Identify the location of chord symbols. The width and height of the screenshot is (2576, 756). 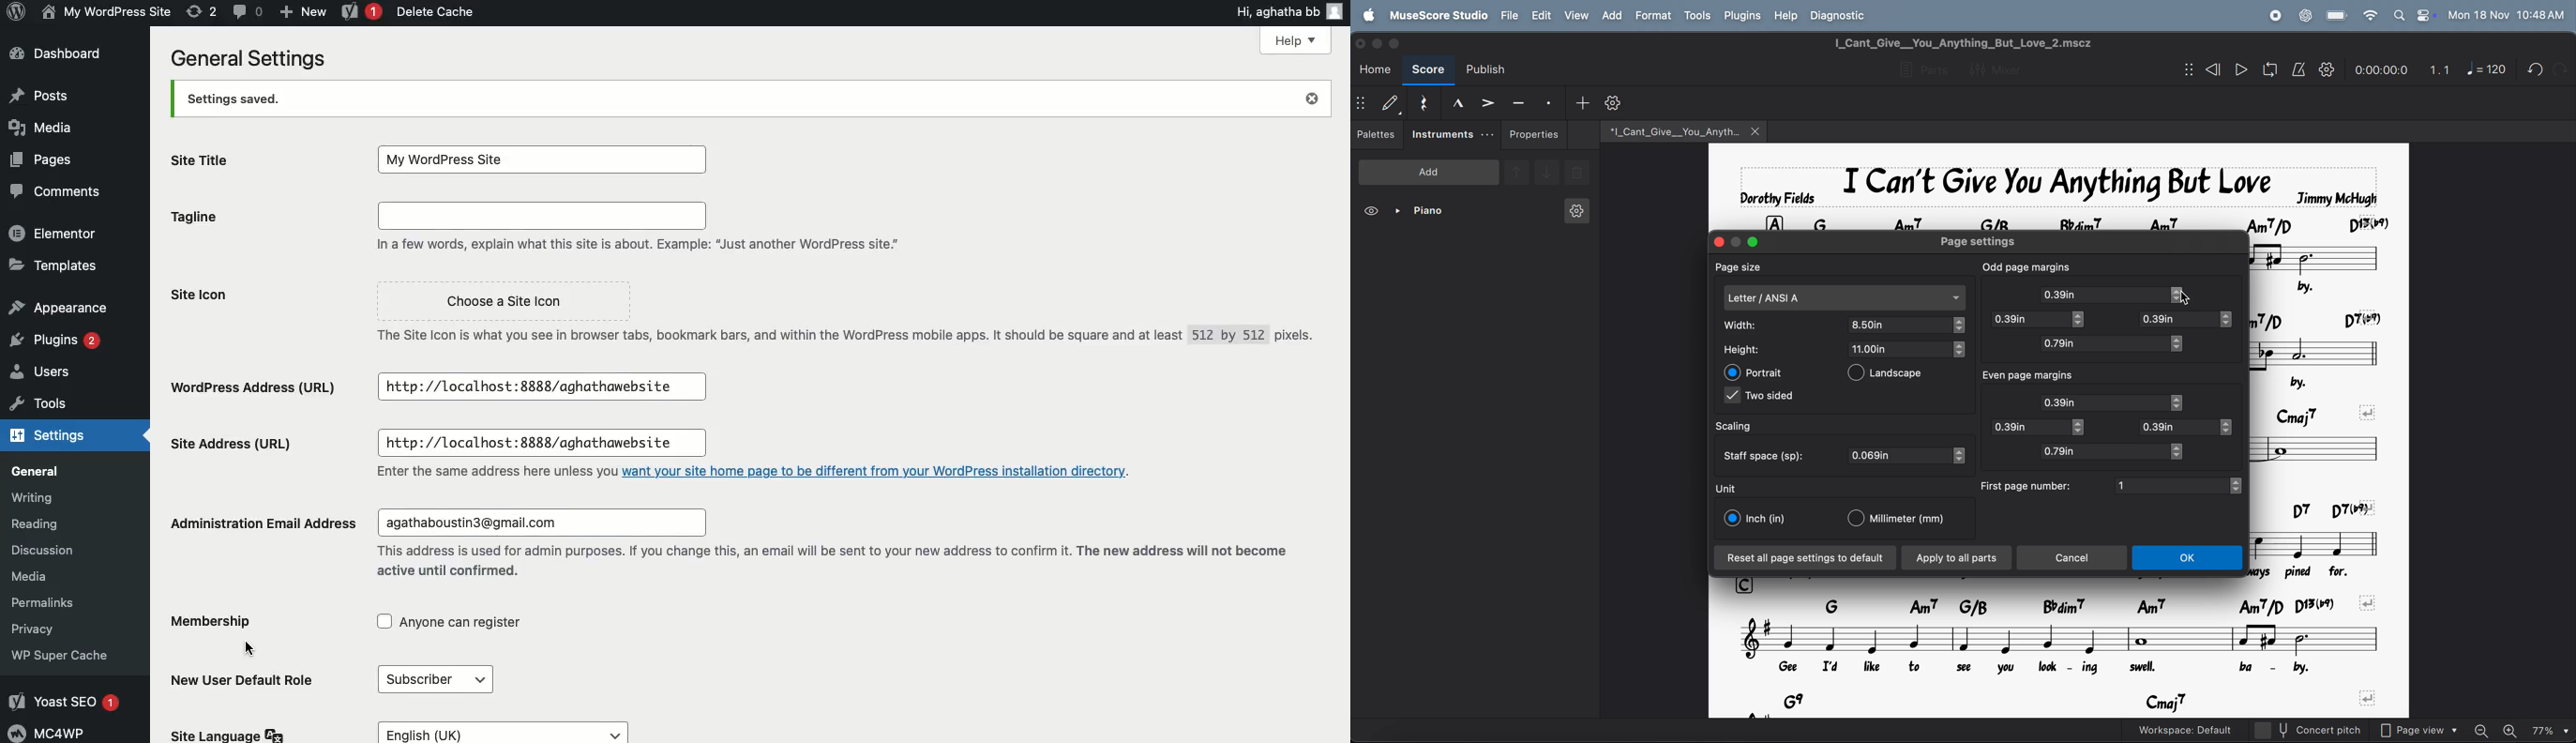
(2326, 412).